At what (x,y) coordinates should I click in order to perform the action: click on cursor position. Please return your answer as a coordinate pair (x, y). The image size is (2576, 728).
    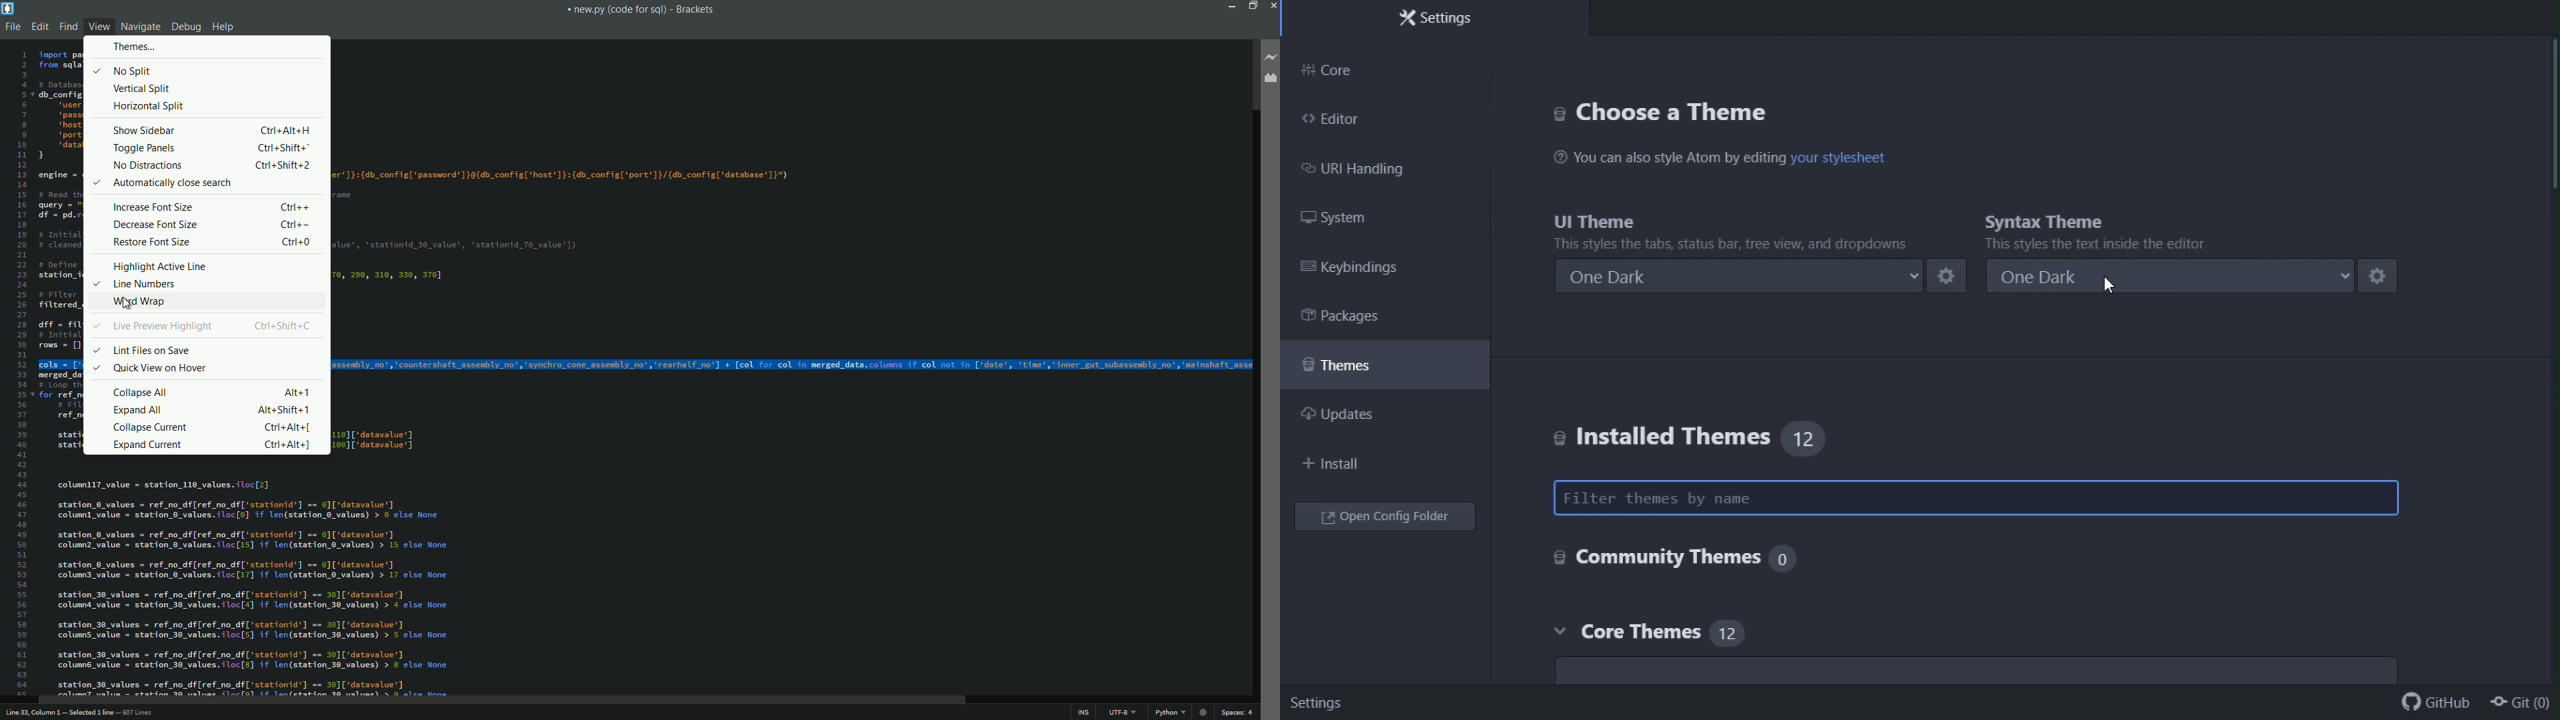
    Looking at the image, I should click on (87, 713).